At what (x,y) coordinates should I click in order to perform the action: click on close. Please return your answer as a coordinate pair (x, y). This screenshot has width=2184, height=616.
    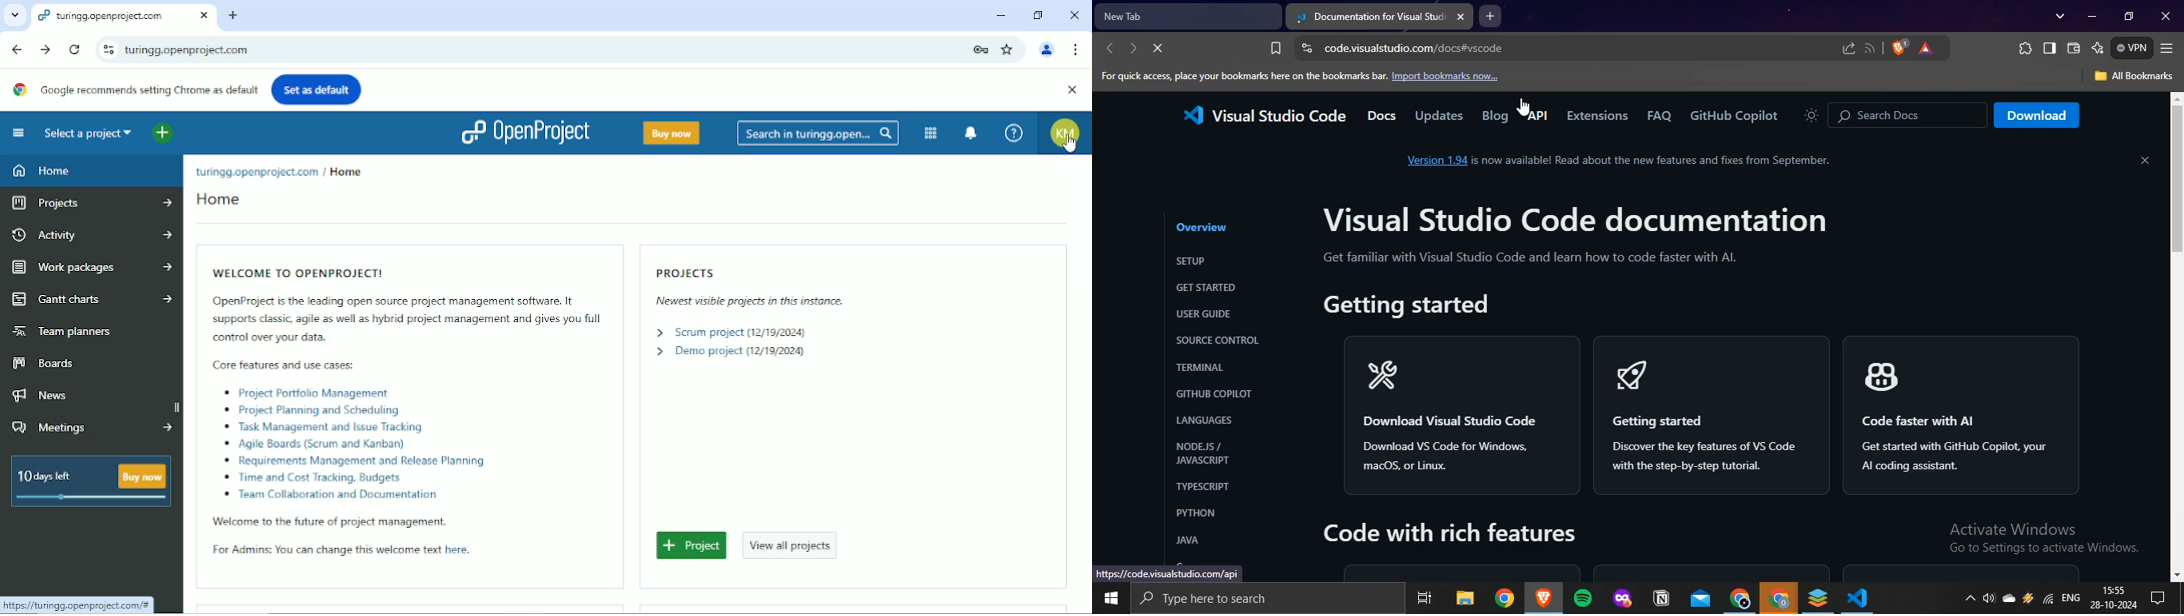
    Looking at the image, I should click on (2166, 15).